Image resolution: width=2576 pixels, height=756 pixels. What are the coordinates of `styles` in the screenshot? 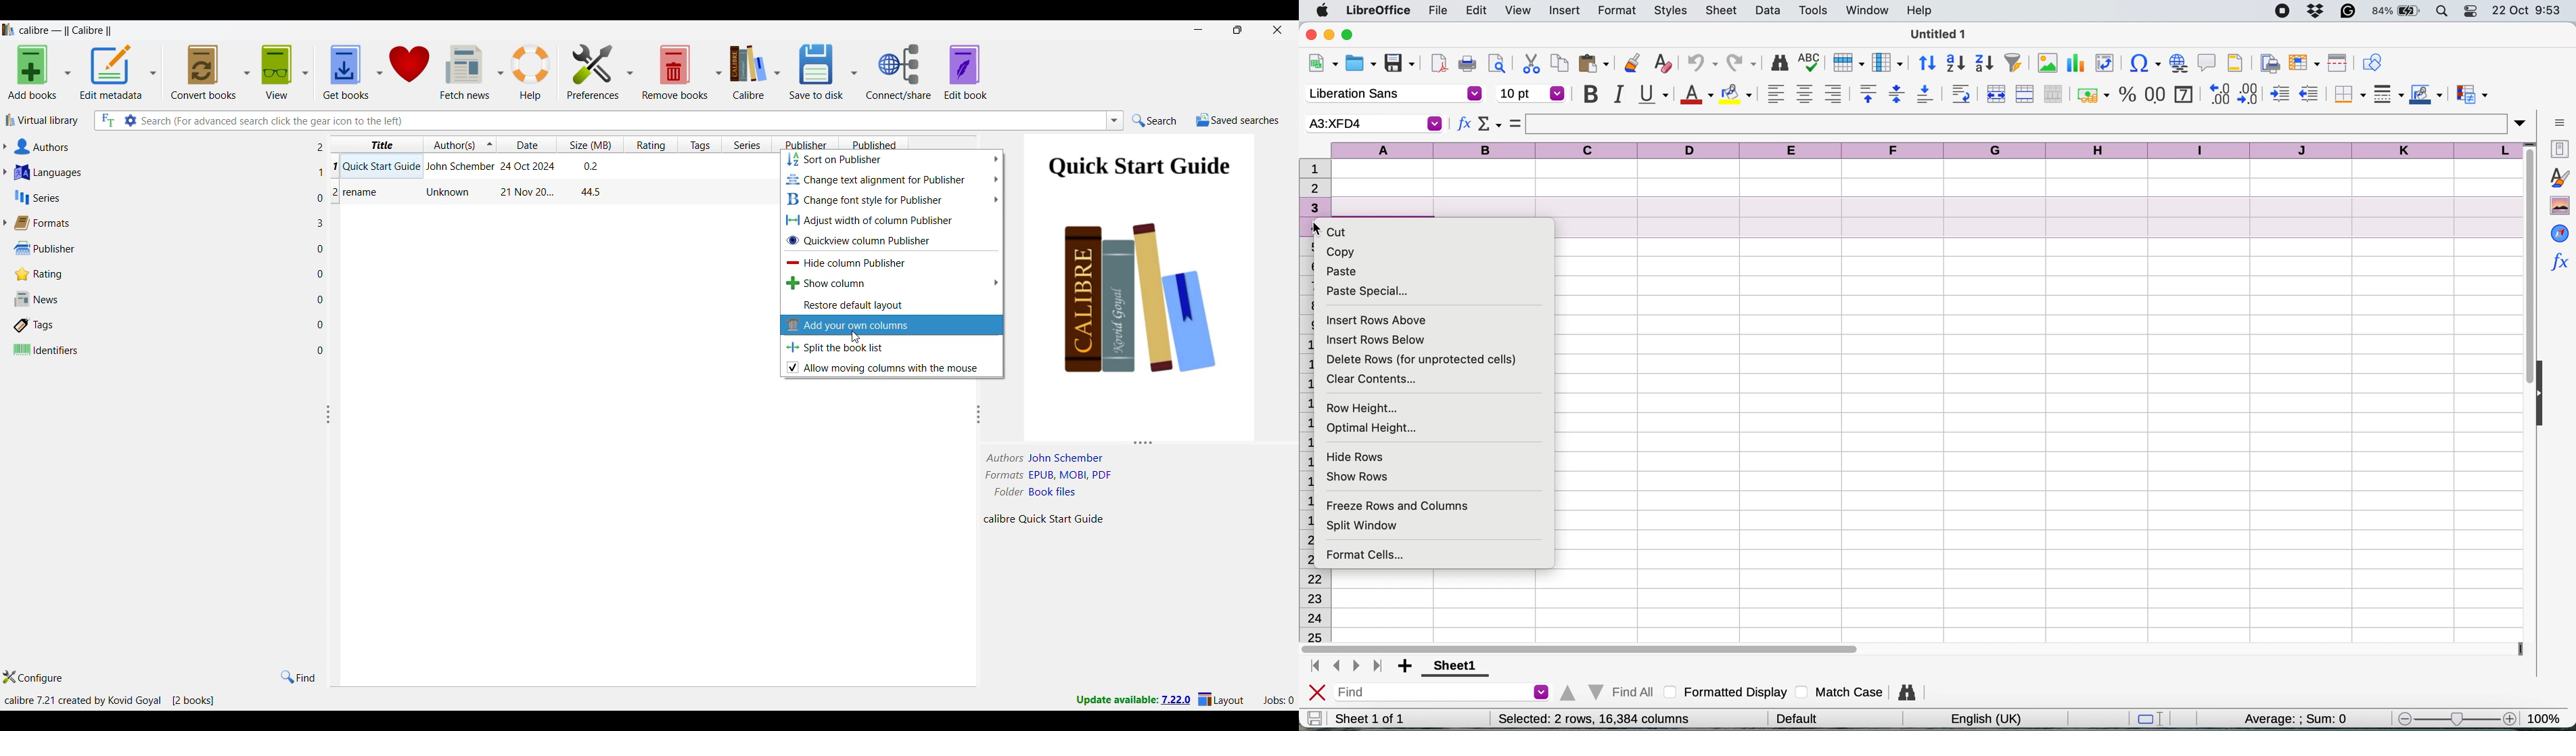 It's located at (2558, 177).